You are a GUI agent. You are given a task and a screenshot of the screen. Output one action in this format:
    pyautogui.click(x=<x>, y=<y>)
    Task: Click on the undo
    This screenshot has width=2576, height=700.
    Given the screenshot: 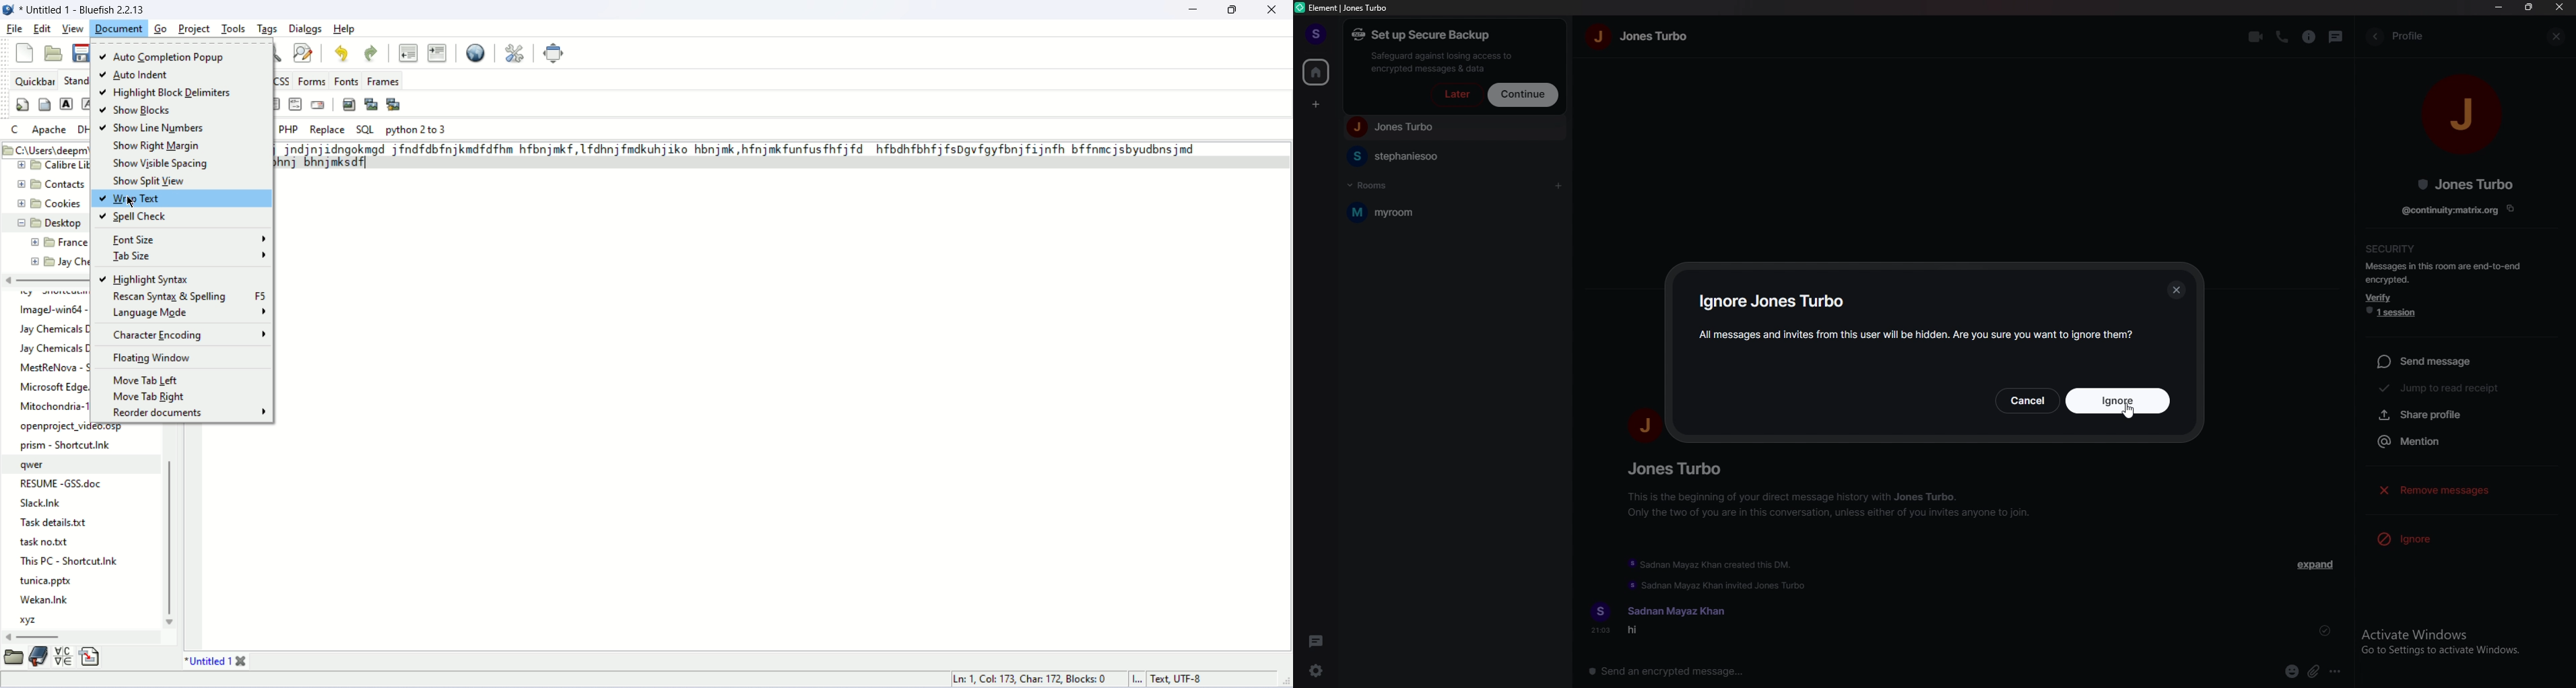 What is the action you would take?
    pyautogui.click(x=342, y=53)
    